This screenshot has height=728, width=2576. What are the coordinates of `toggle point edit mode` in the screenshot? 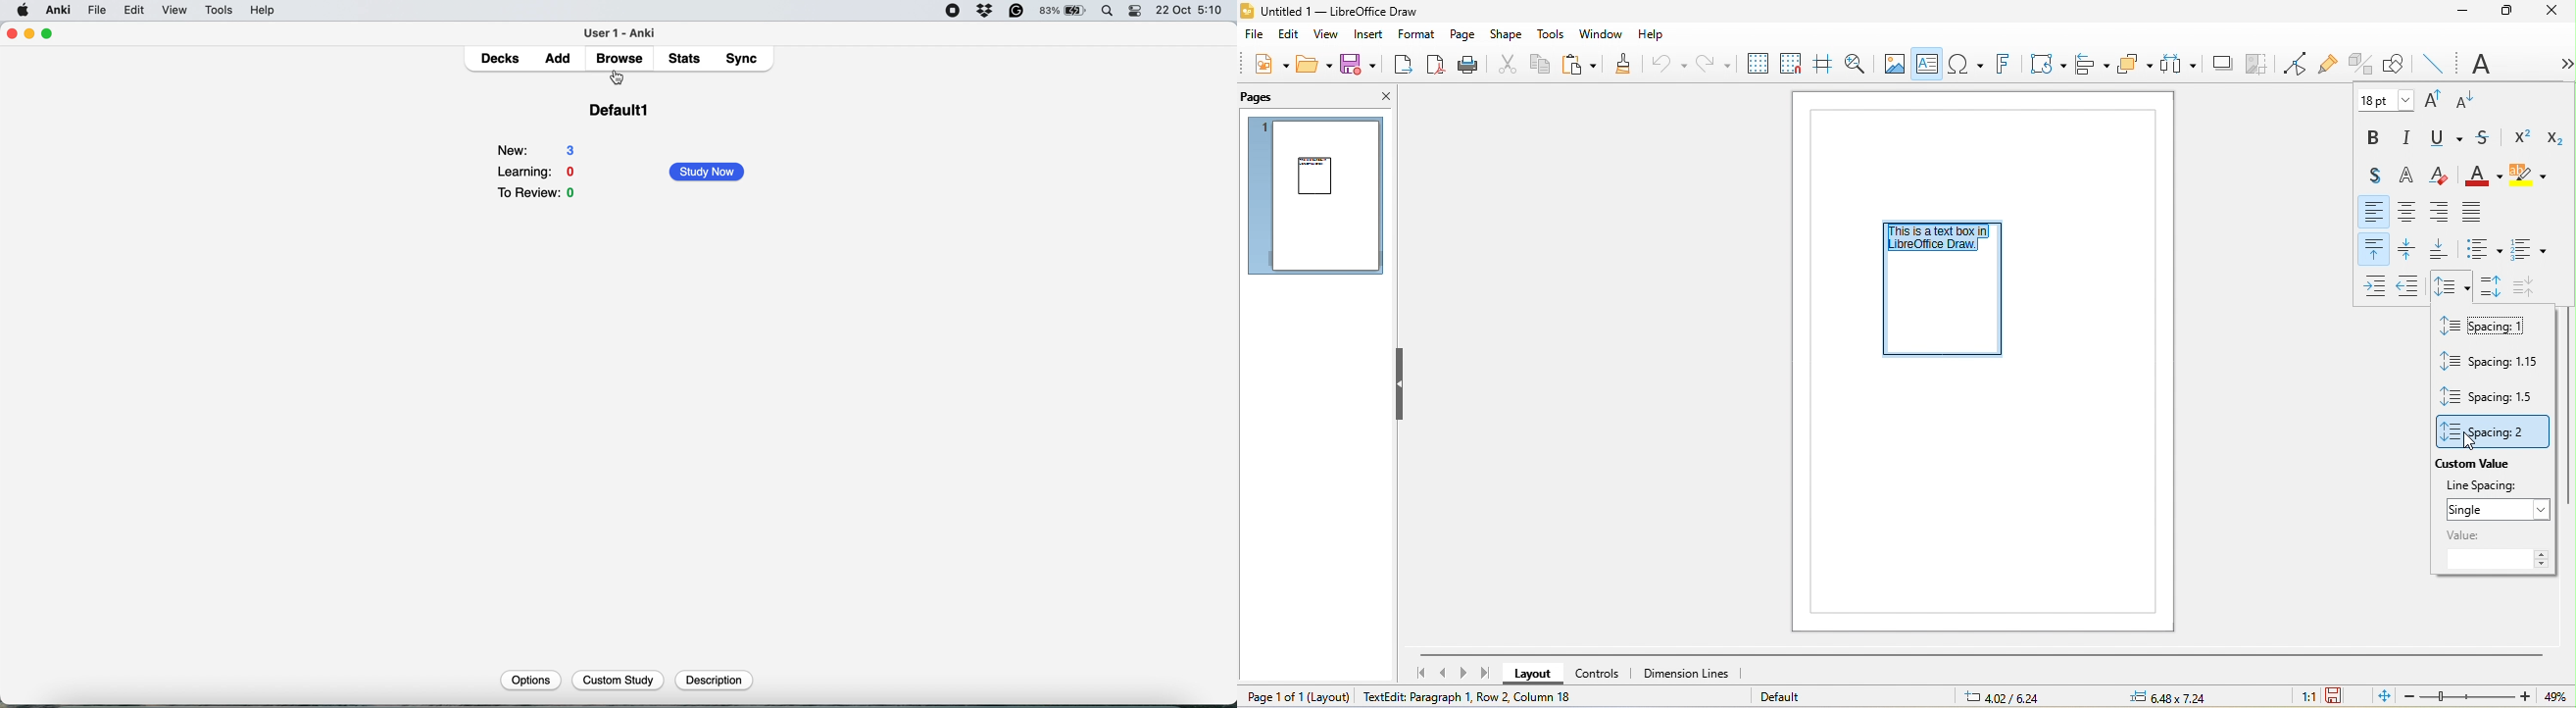 It's located at (2293, 62).